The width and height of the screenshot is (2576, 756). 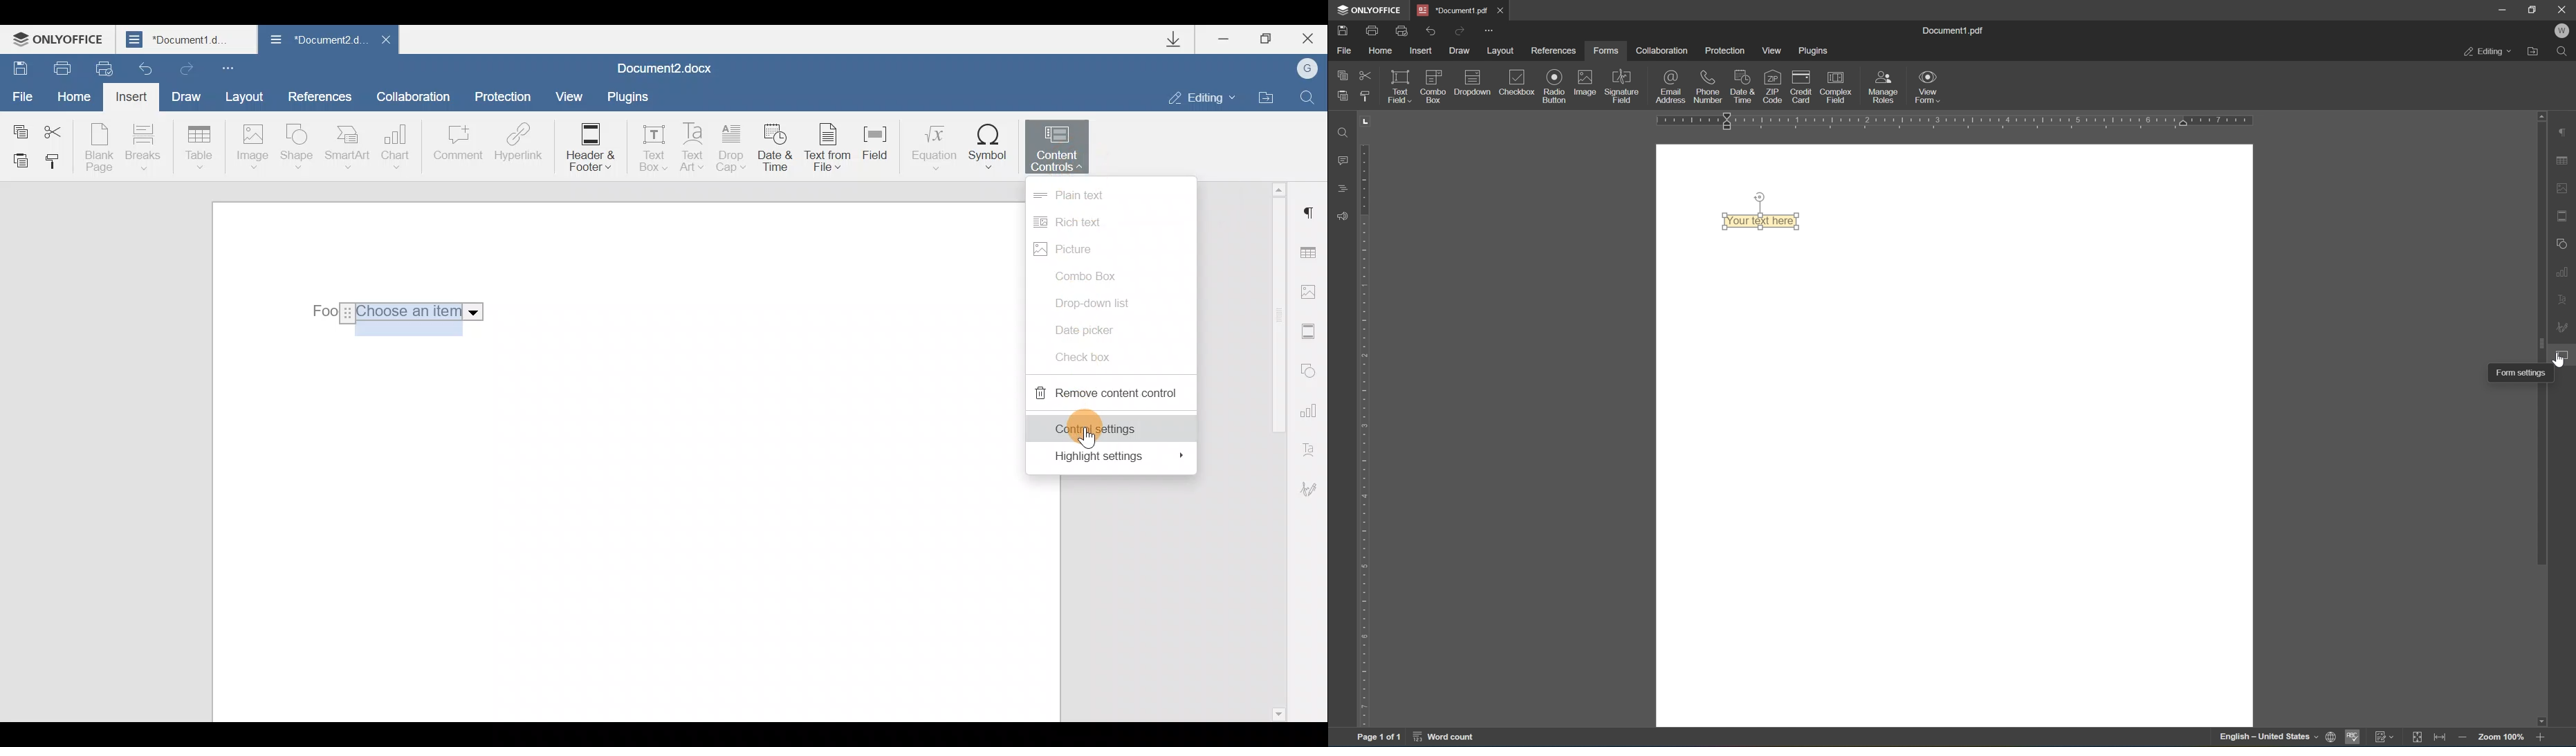 What do you see at coordinates (1343, 32) in the screenshot?
I see `save` at bounding box center [1343, 32].